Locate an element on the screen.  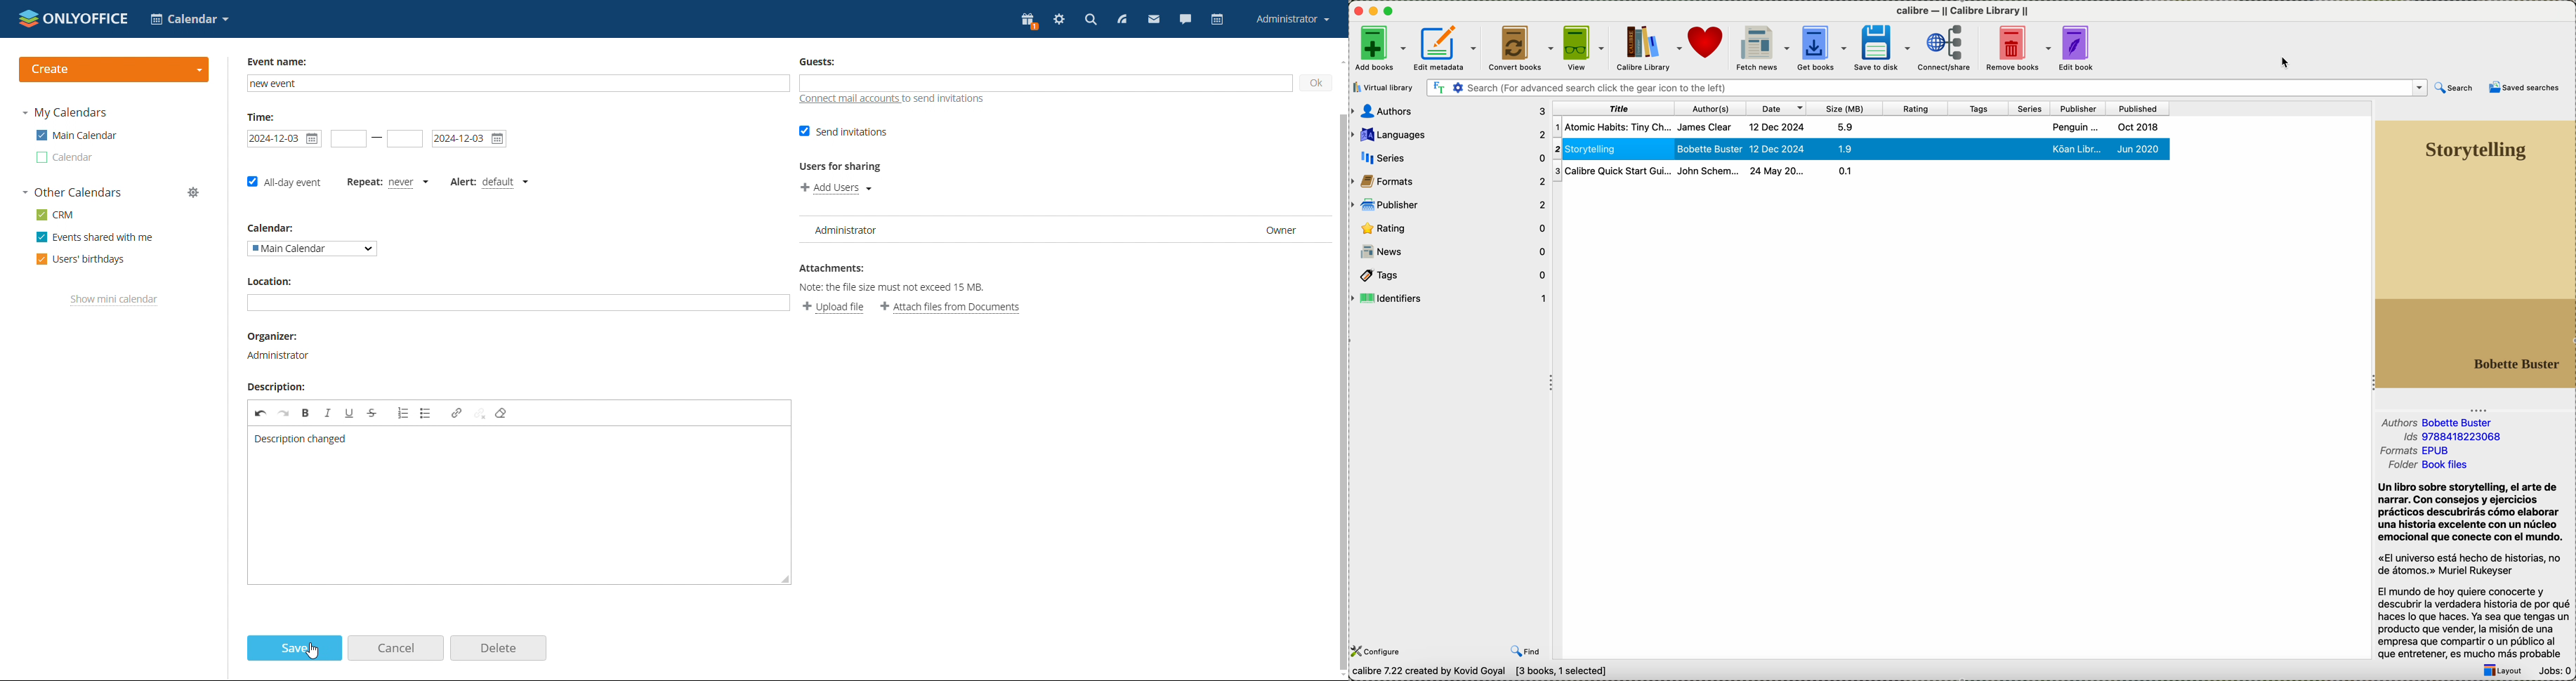
search is located at coordinates (1089, 20).